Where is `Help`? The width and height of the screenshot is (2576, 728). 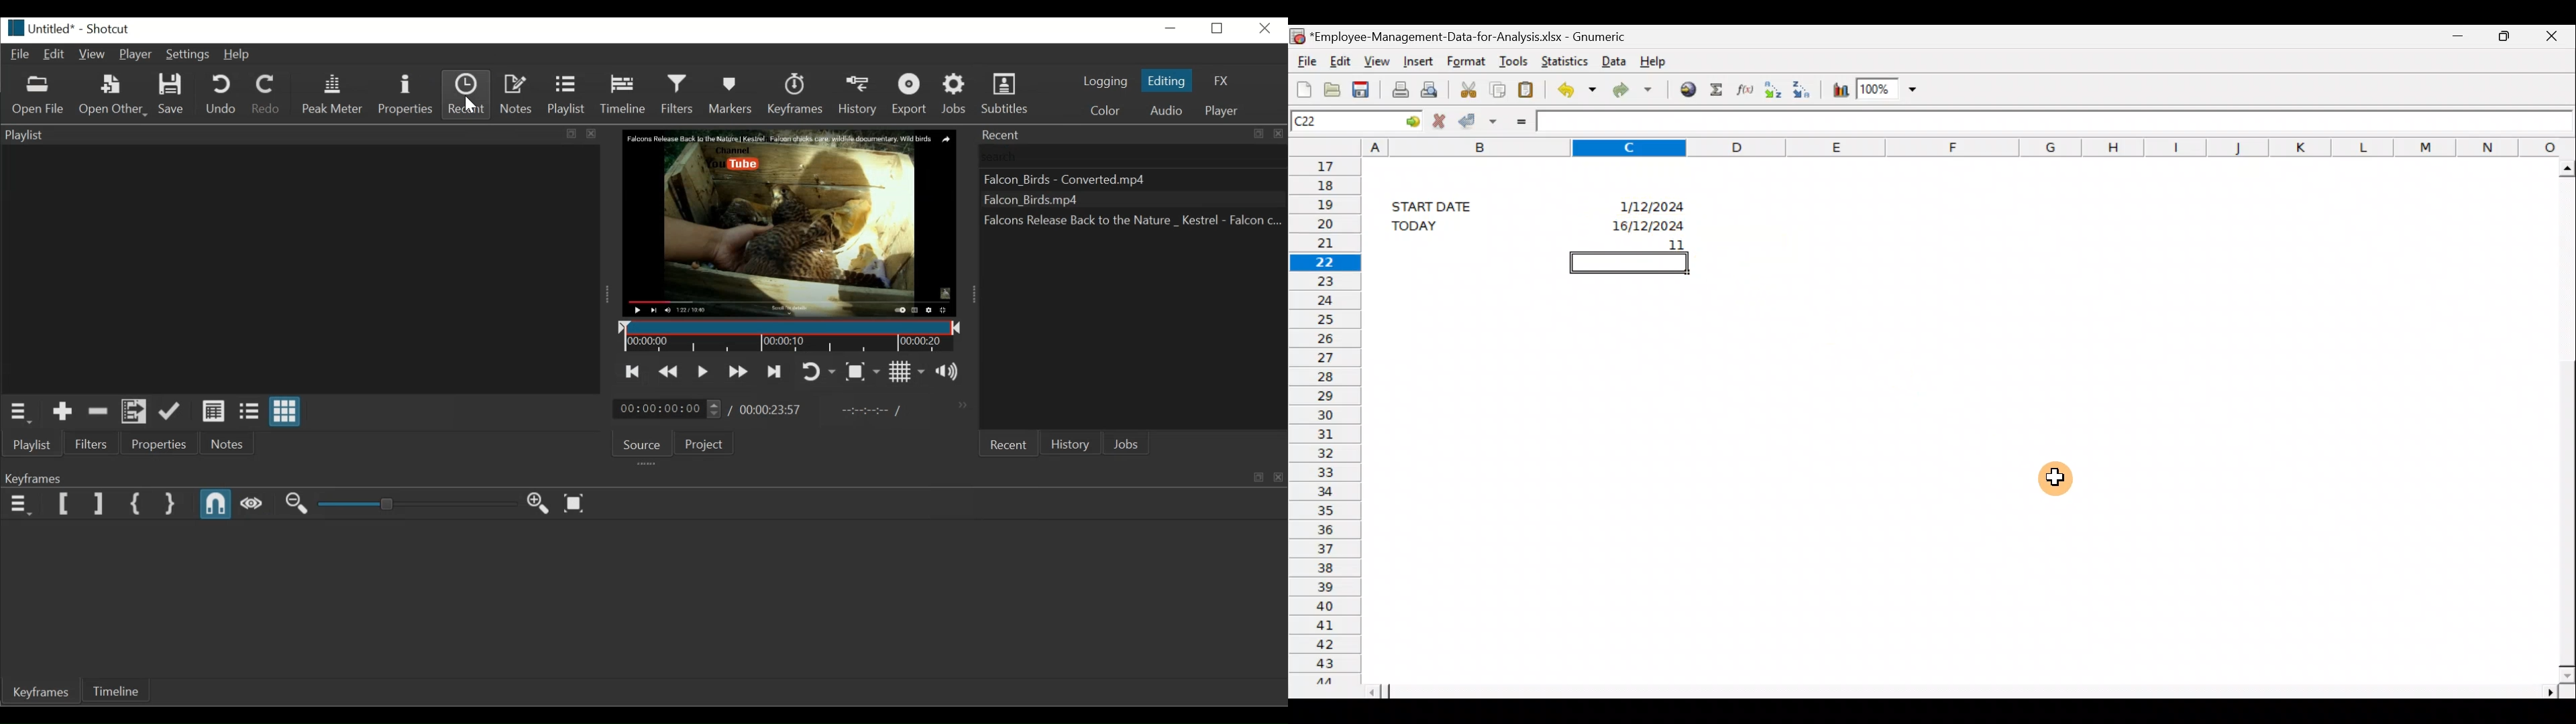
Help is located at coordinates (1662, 62).